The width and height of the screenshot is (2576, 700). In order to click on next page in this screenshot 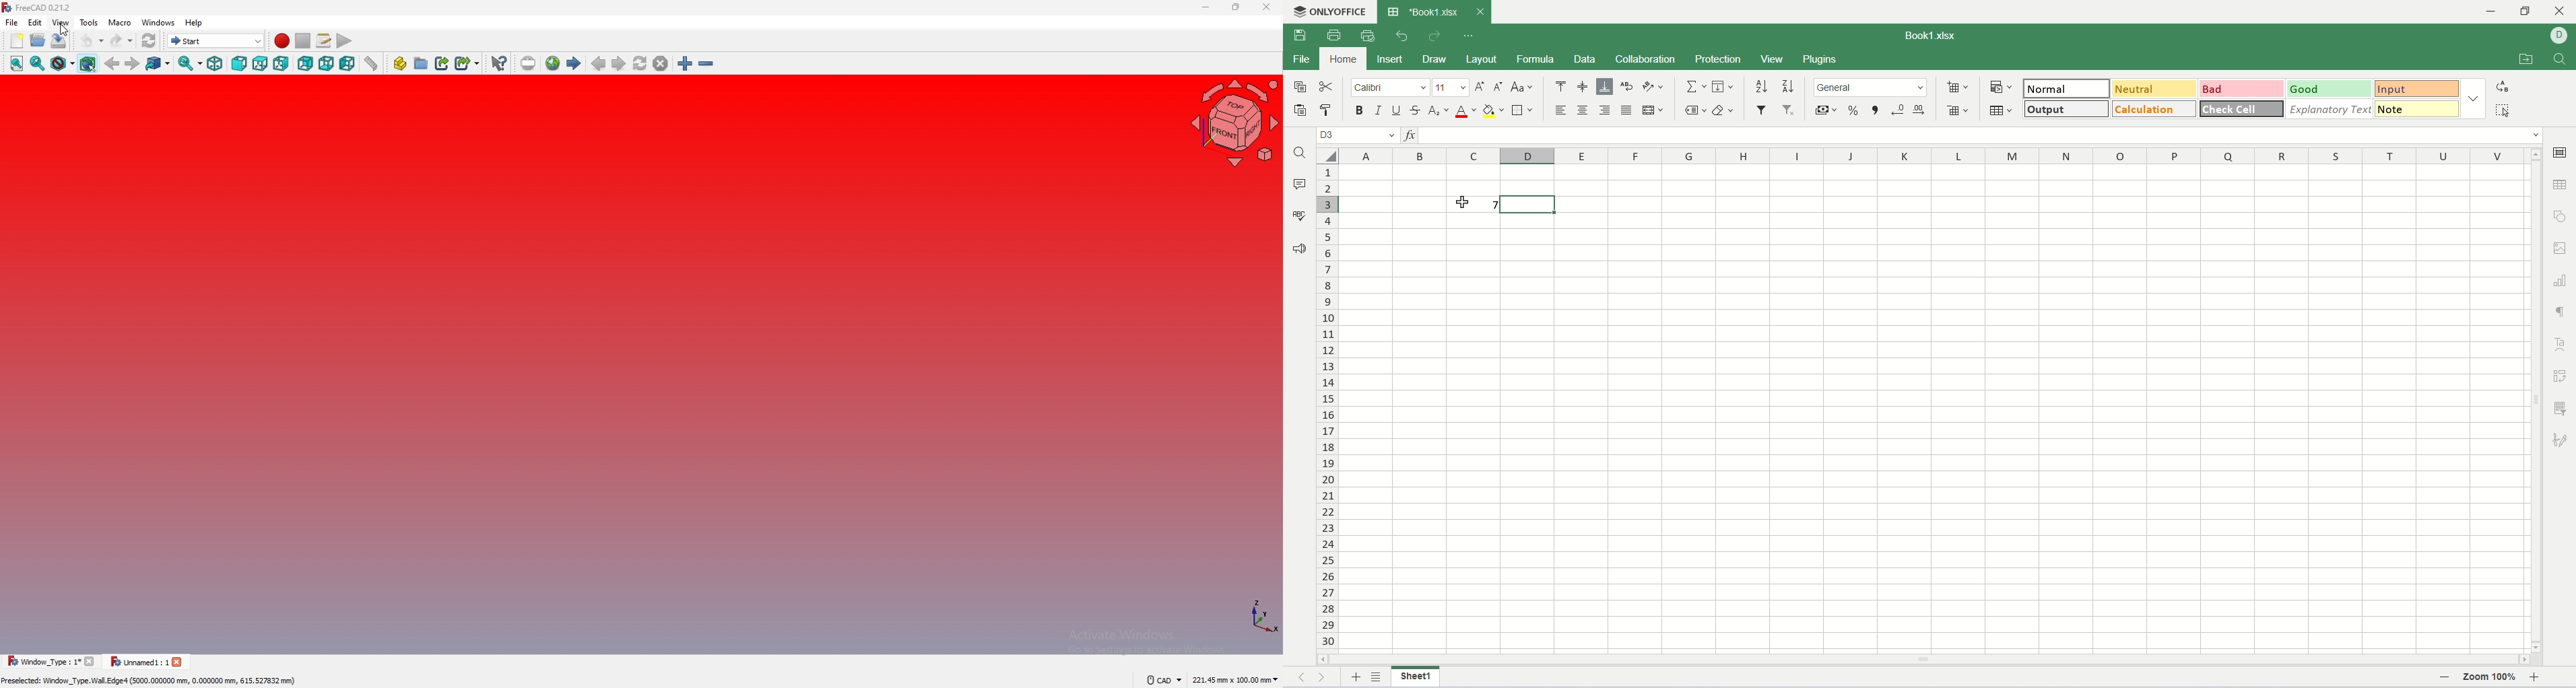, I will do `click(618, 63)`.